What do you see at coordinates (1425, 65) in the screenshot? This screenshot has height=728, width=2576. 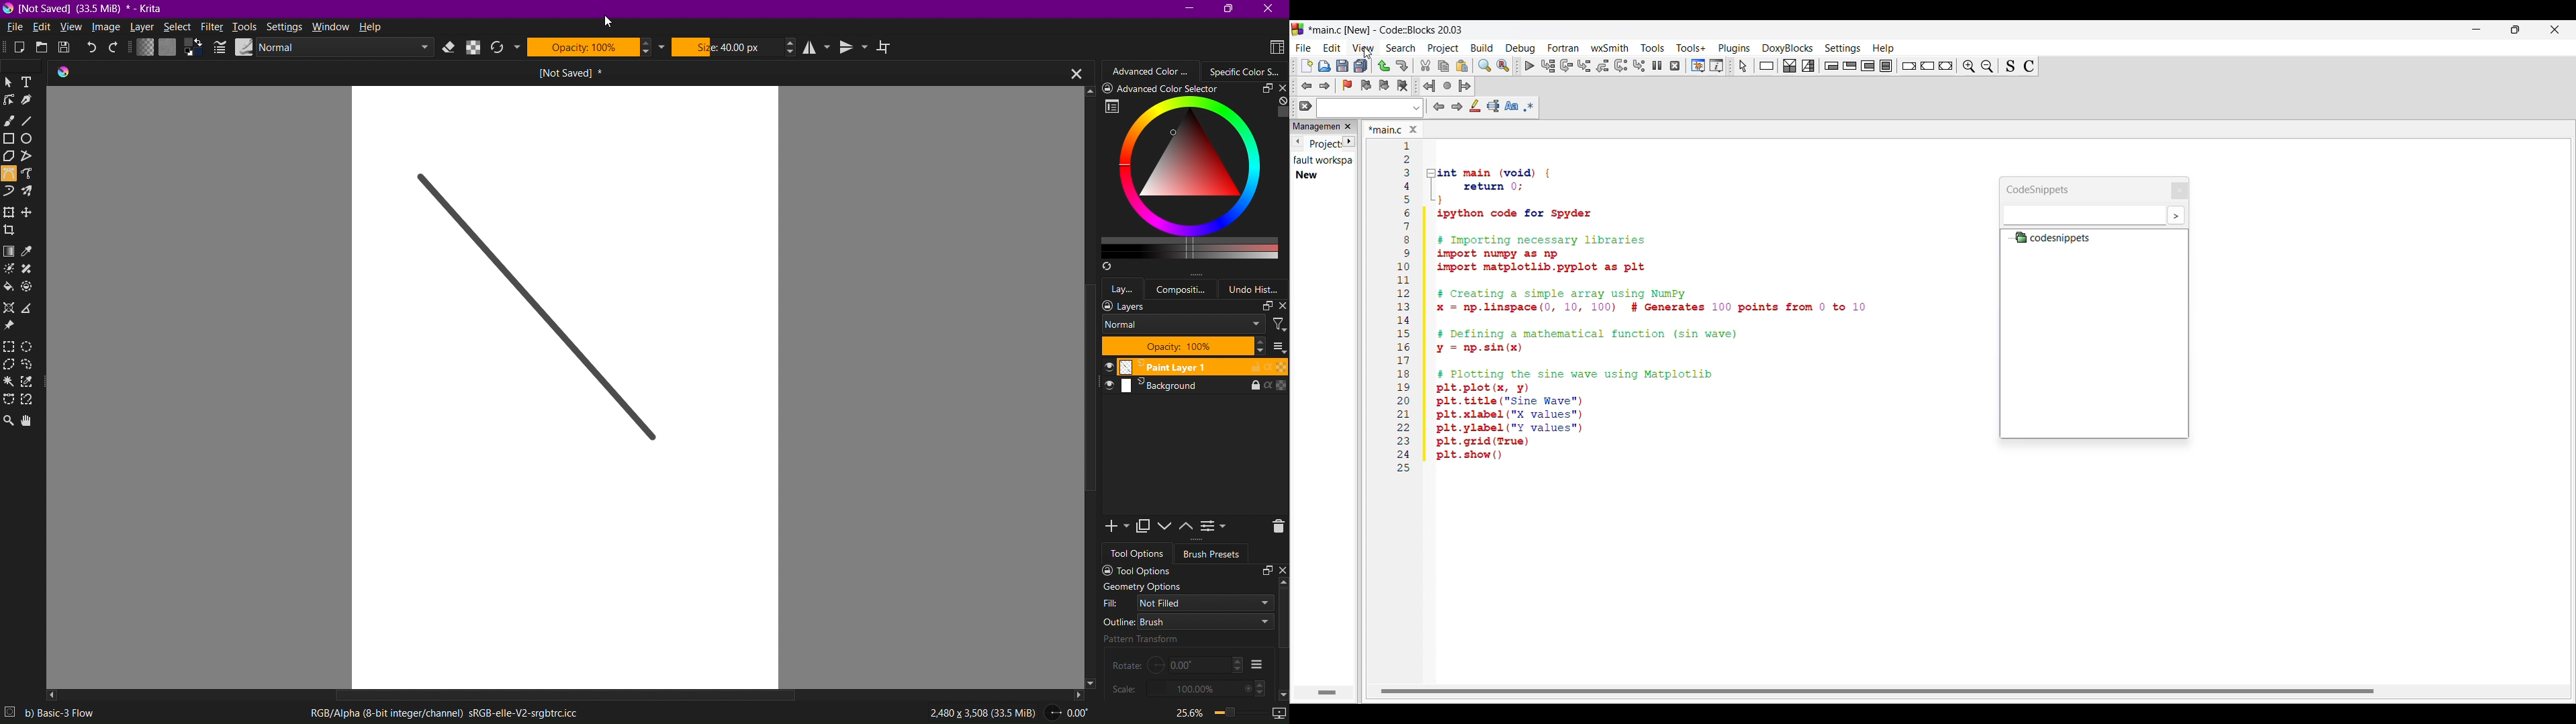 I see `Cut` at bounding box center [1425, 65].